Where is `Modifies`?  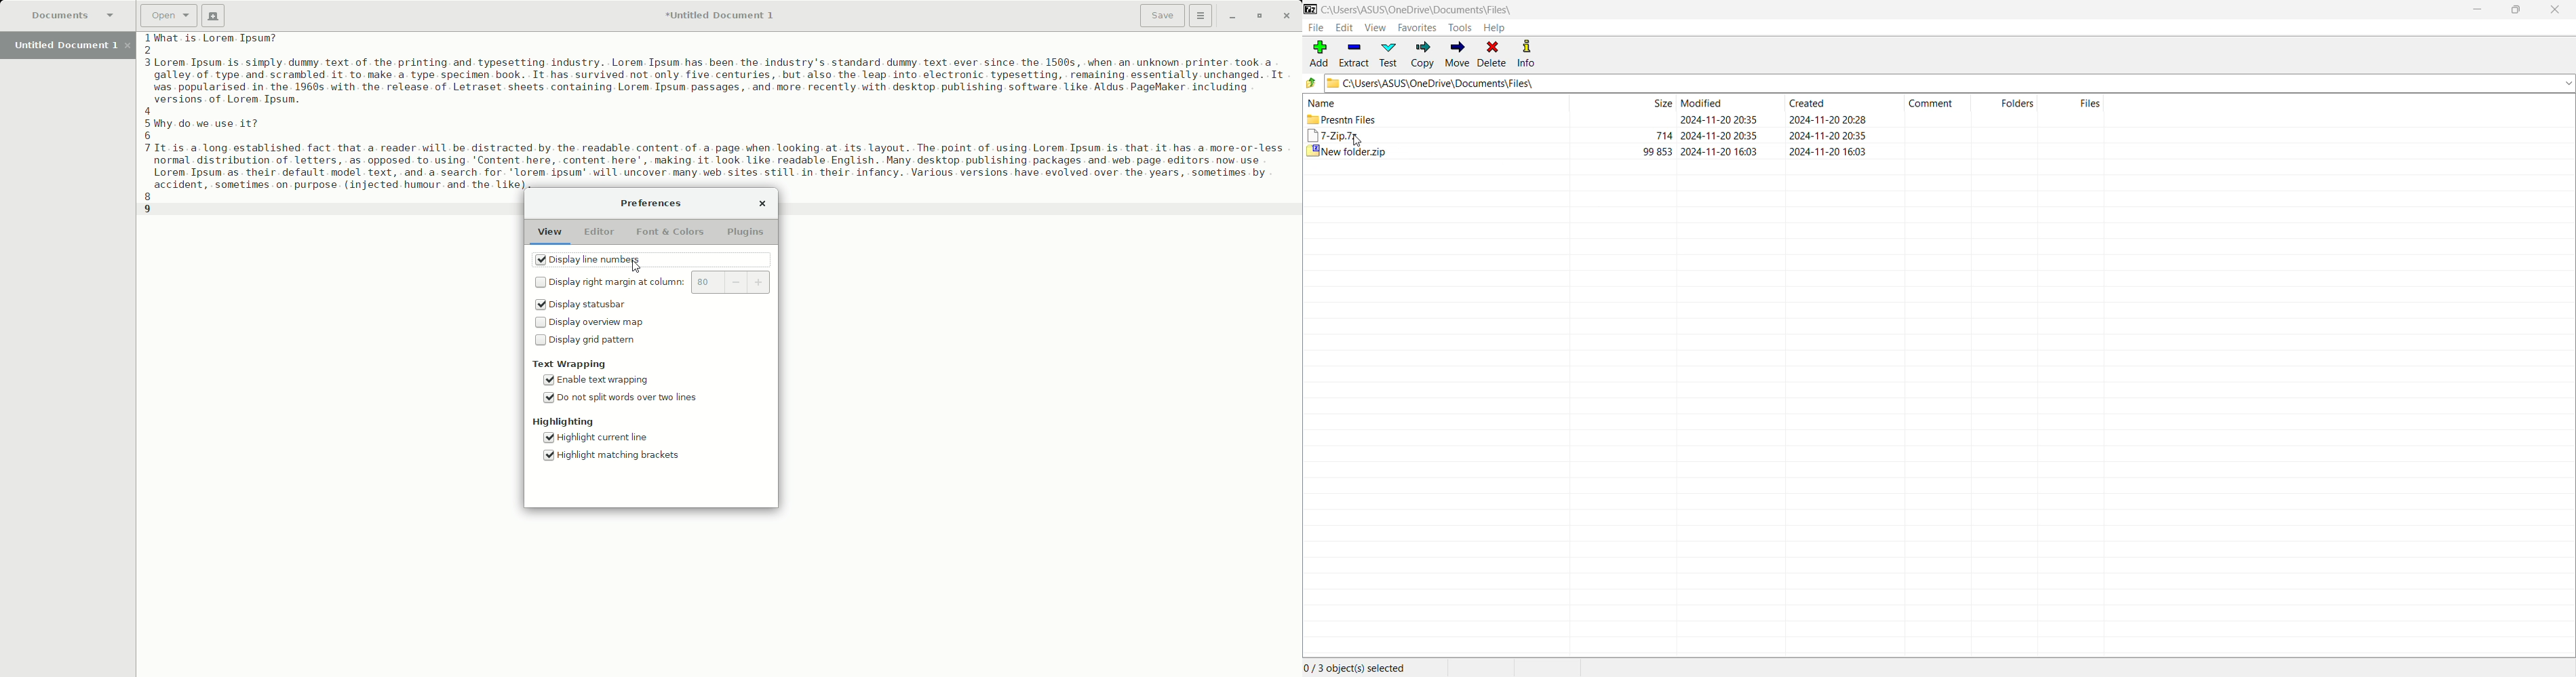 Modifies is located at coordinates (1729, 127).